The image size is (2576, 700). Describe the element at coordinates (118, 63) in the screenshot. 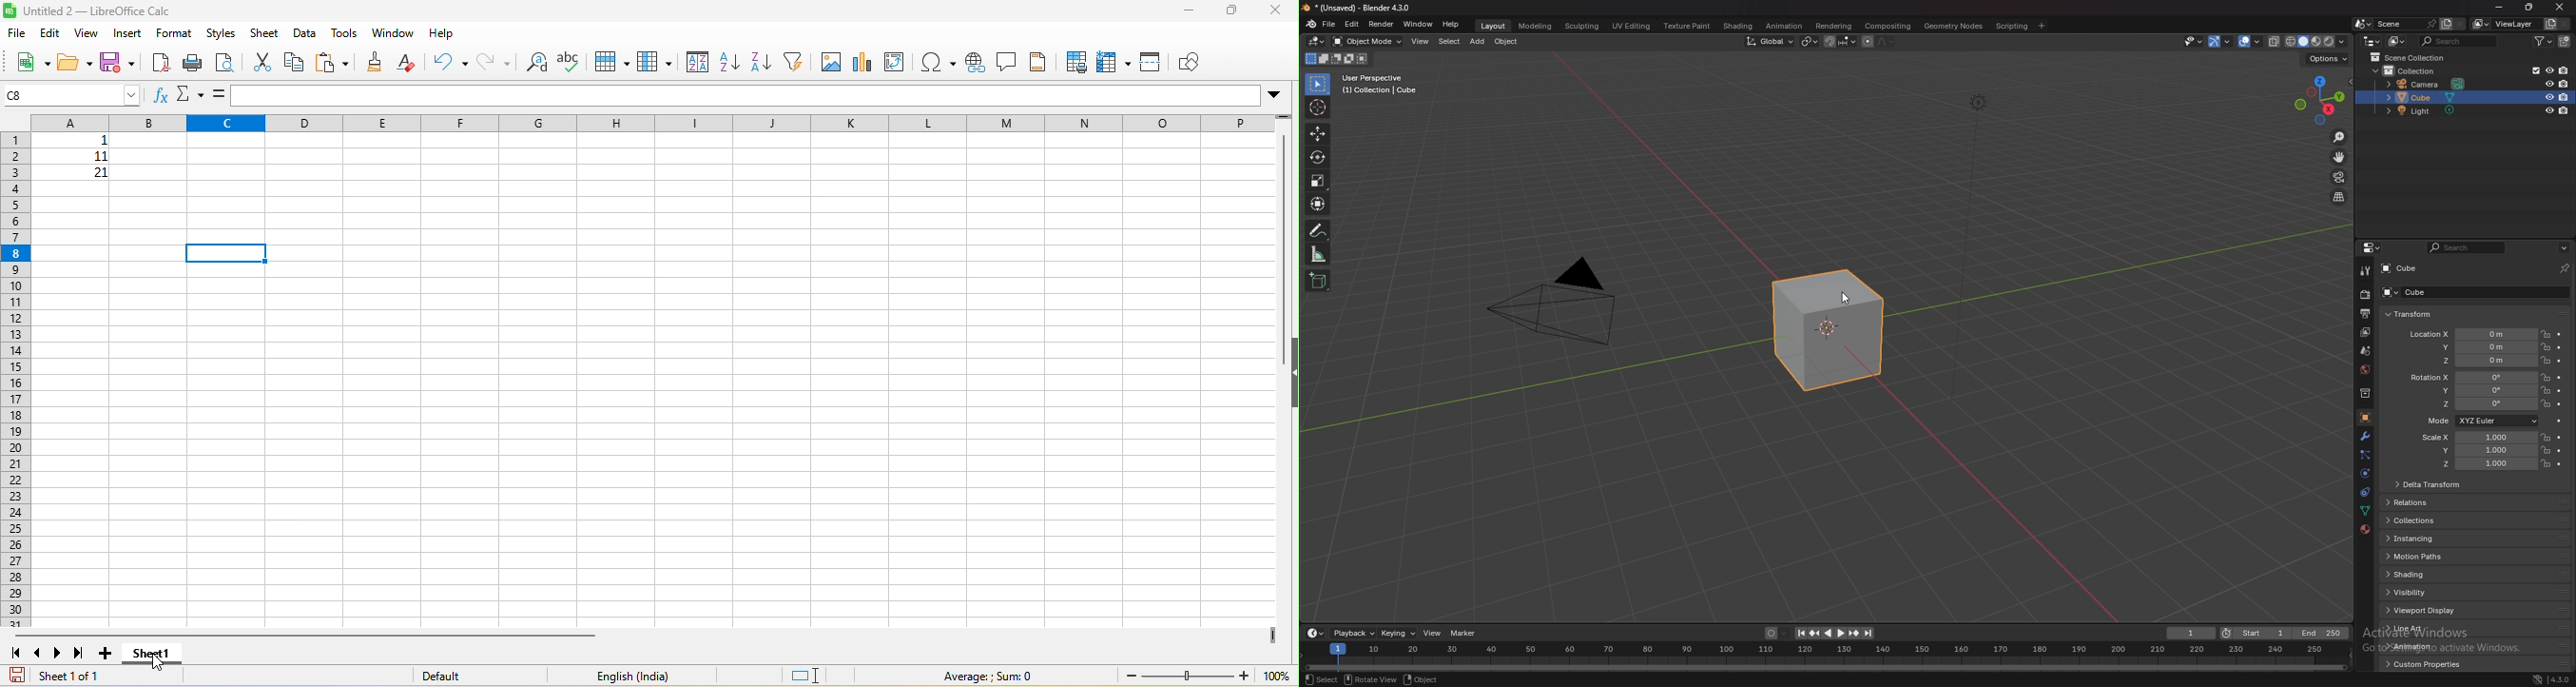

I see `save` at that location.